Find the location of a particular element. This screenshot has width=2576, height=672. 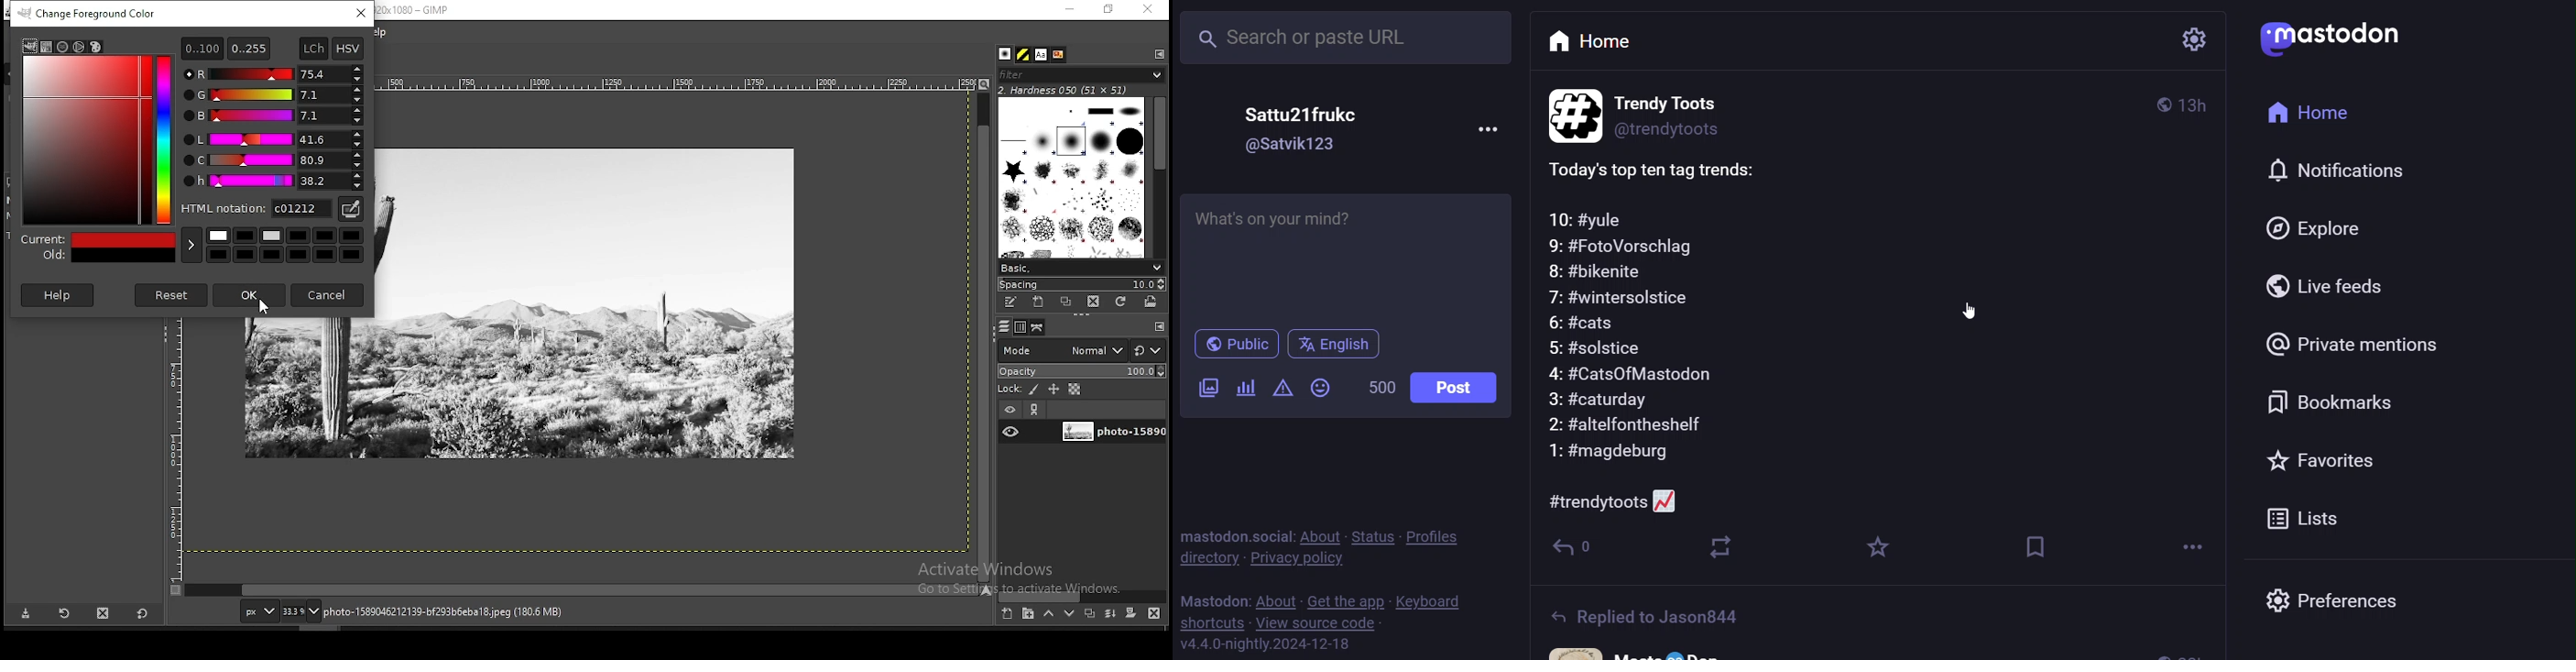

Trendy Toots is located at coordinates (1667, 99).